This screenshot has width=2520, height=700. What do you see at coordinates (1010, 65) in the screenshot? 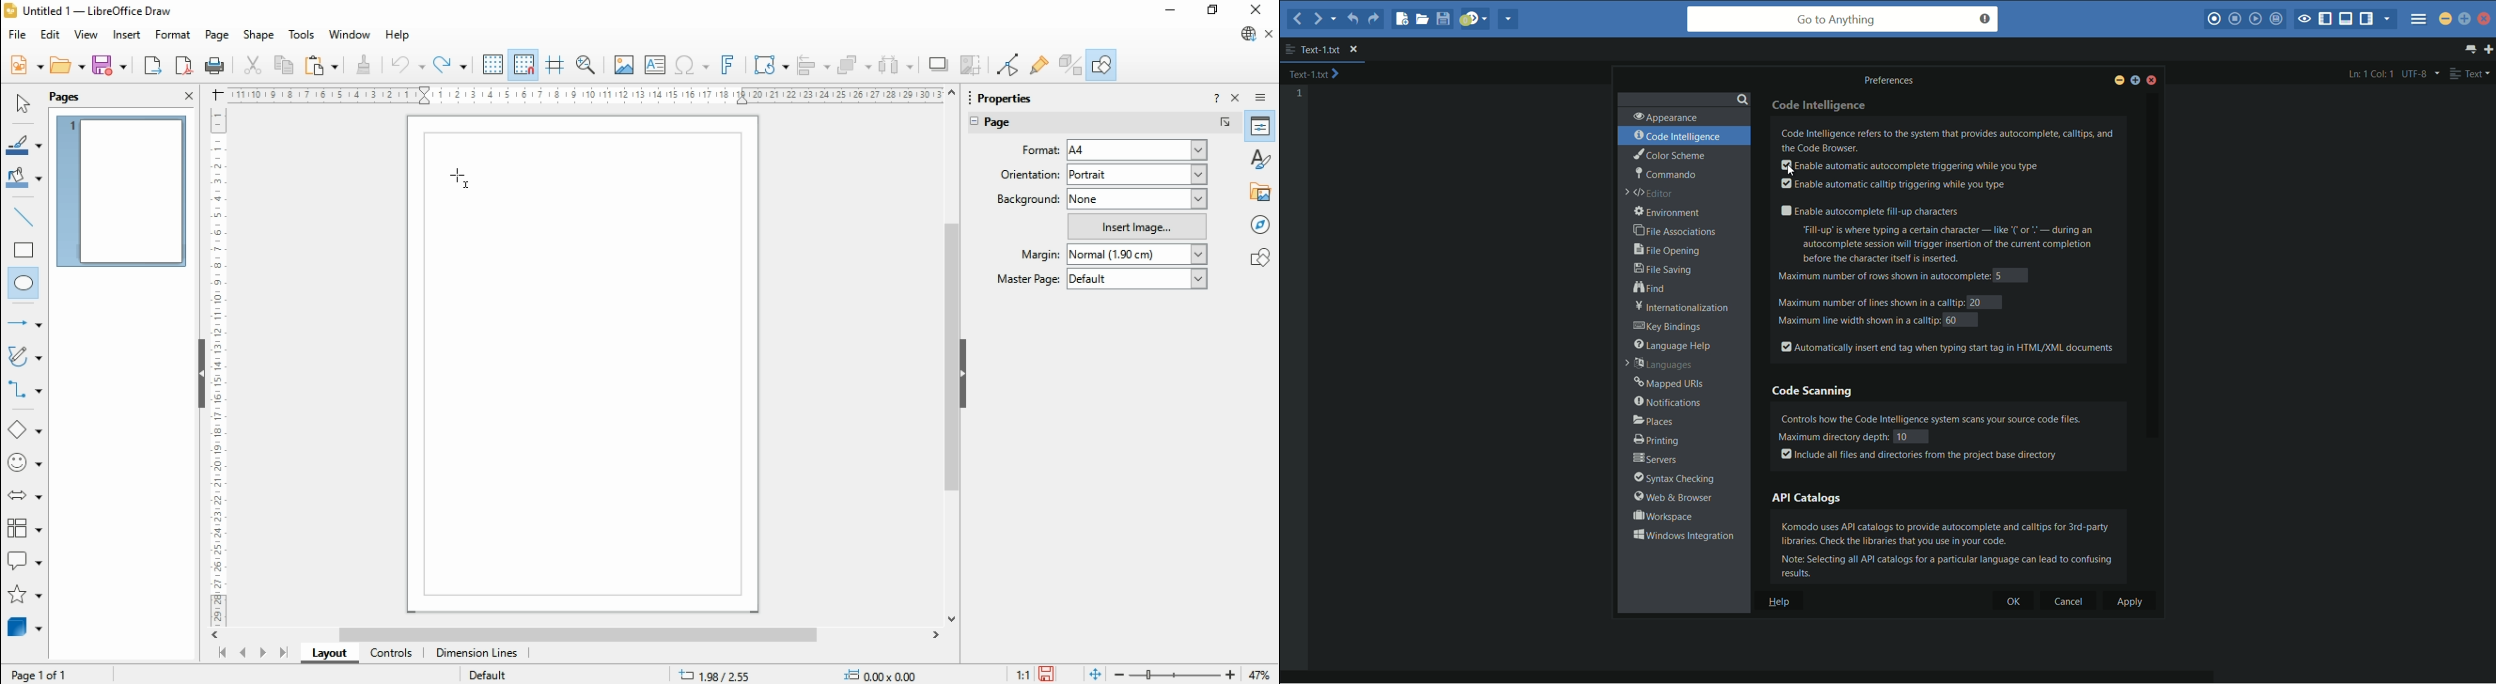
I see `toggle point edit mode` at bounding box center [1010, 65].